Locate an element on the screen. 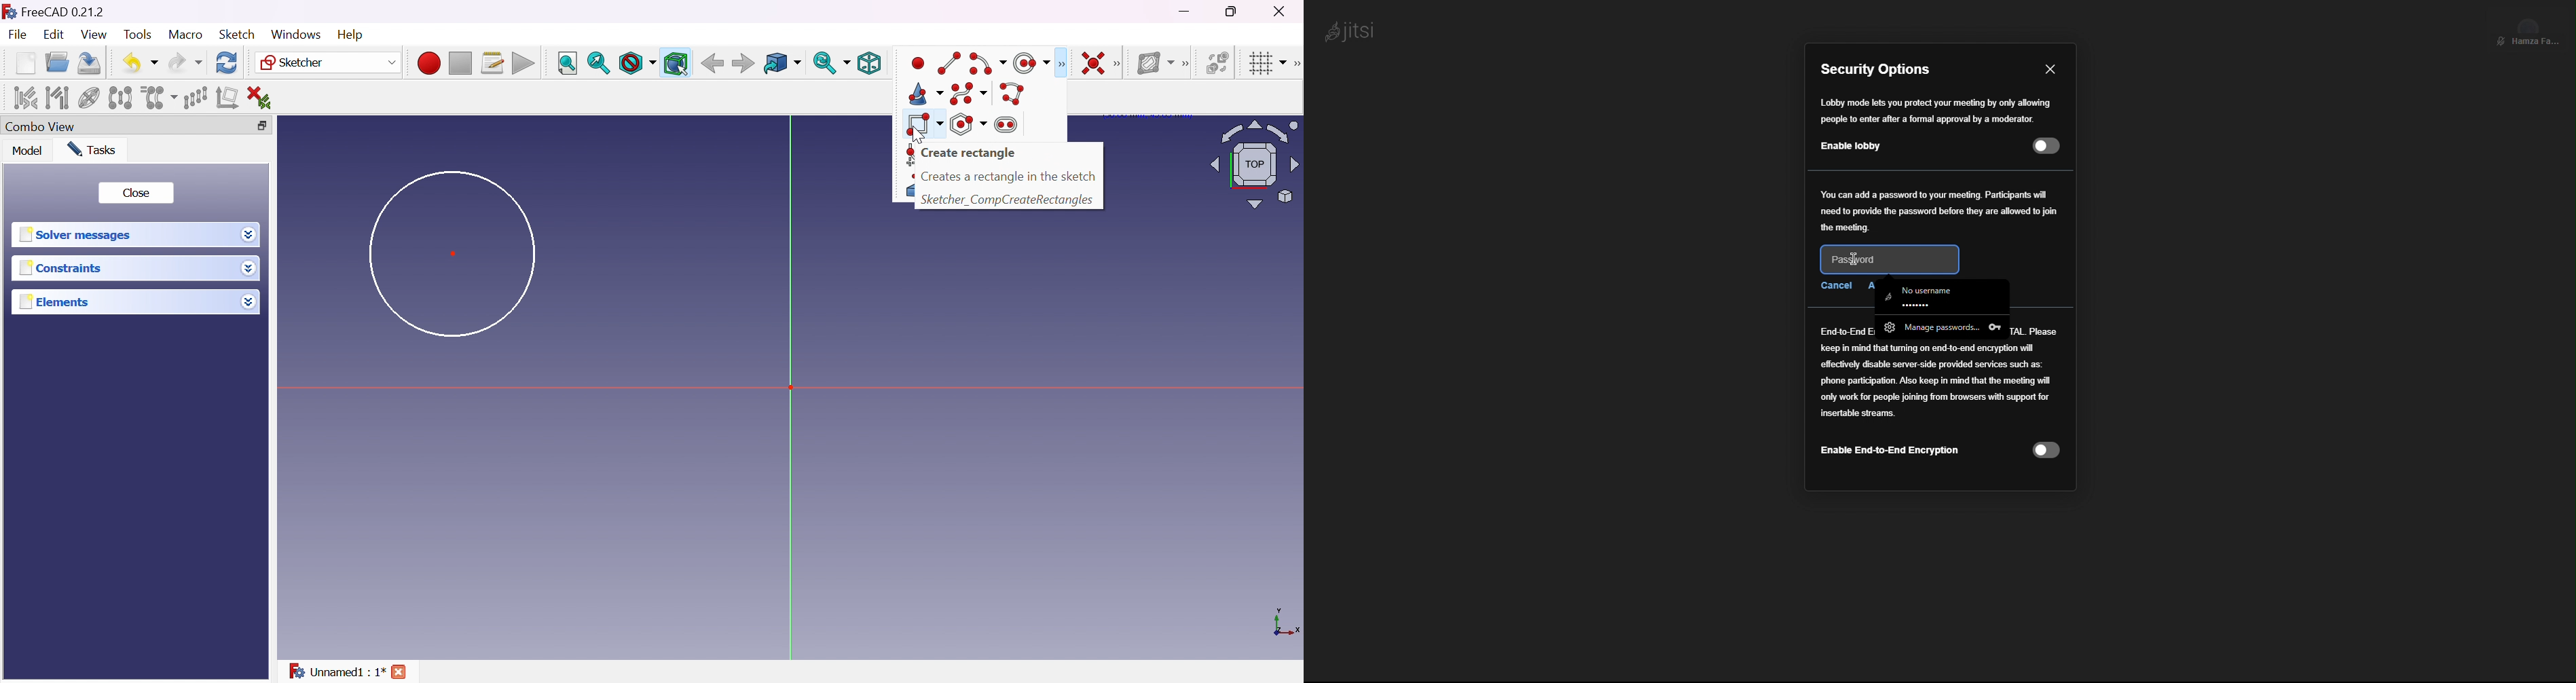  create circle/ellipse is located at coordinates (1033, 64).